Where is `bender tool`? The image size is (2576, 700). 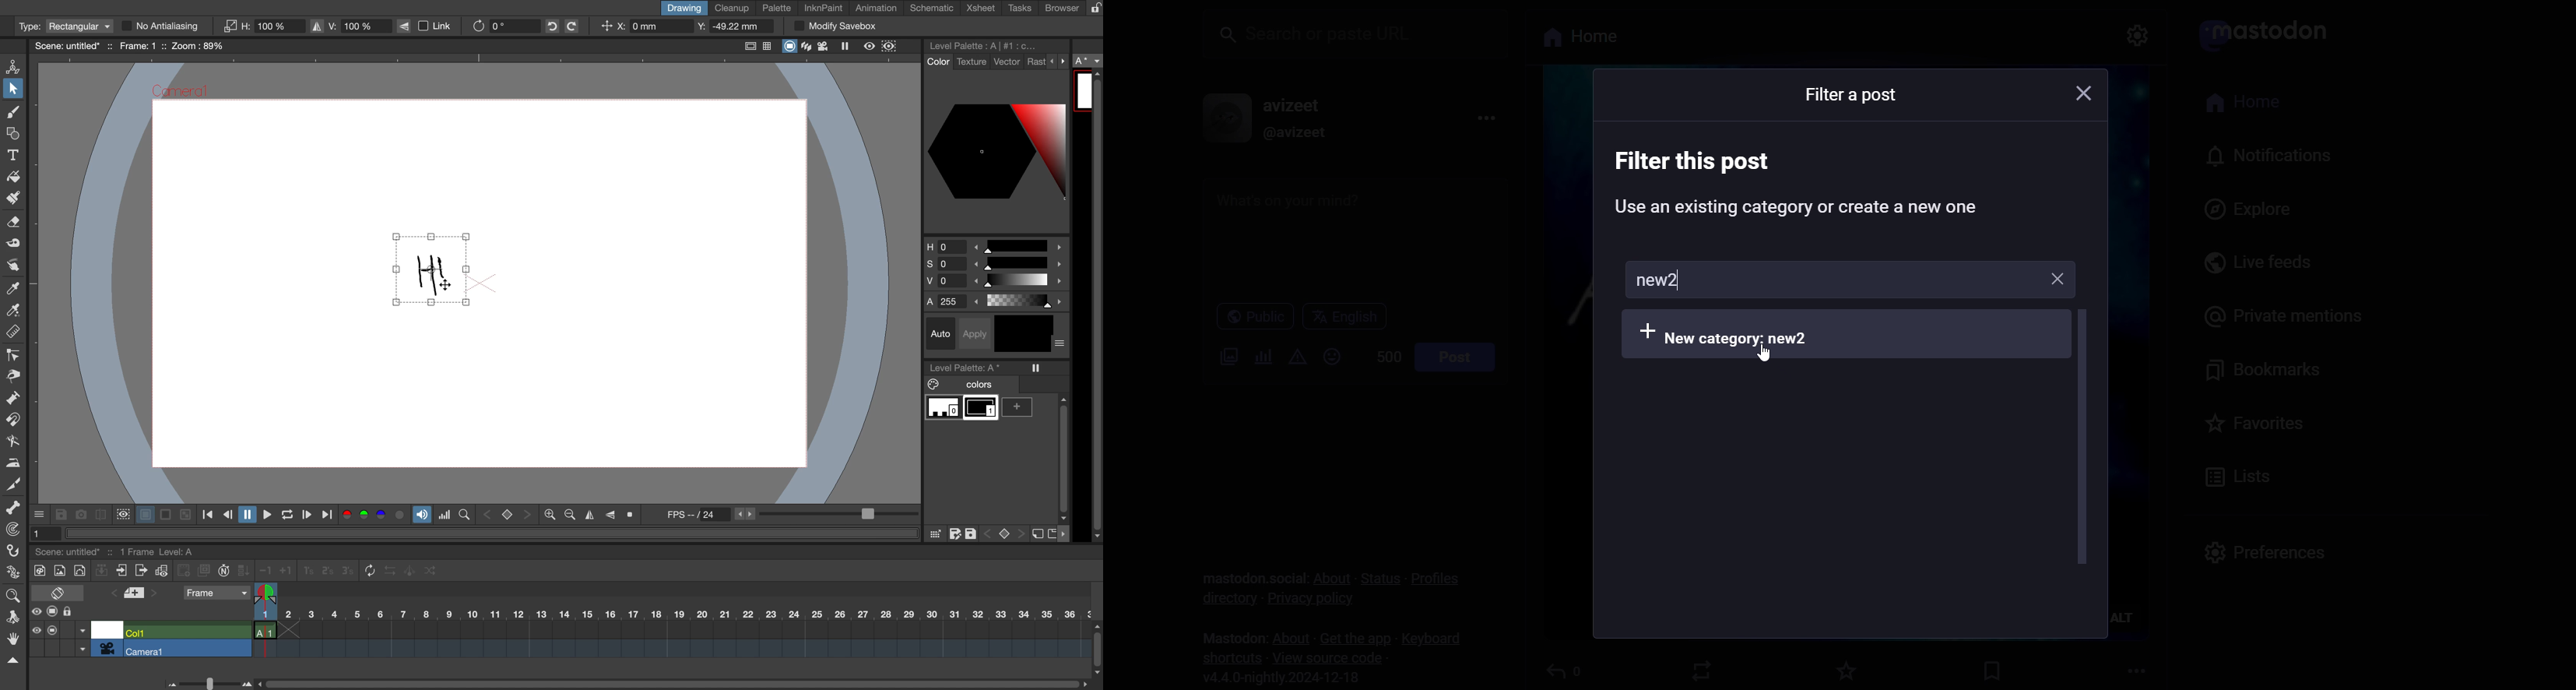
bender tool is located at coordinates (10, 440).